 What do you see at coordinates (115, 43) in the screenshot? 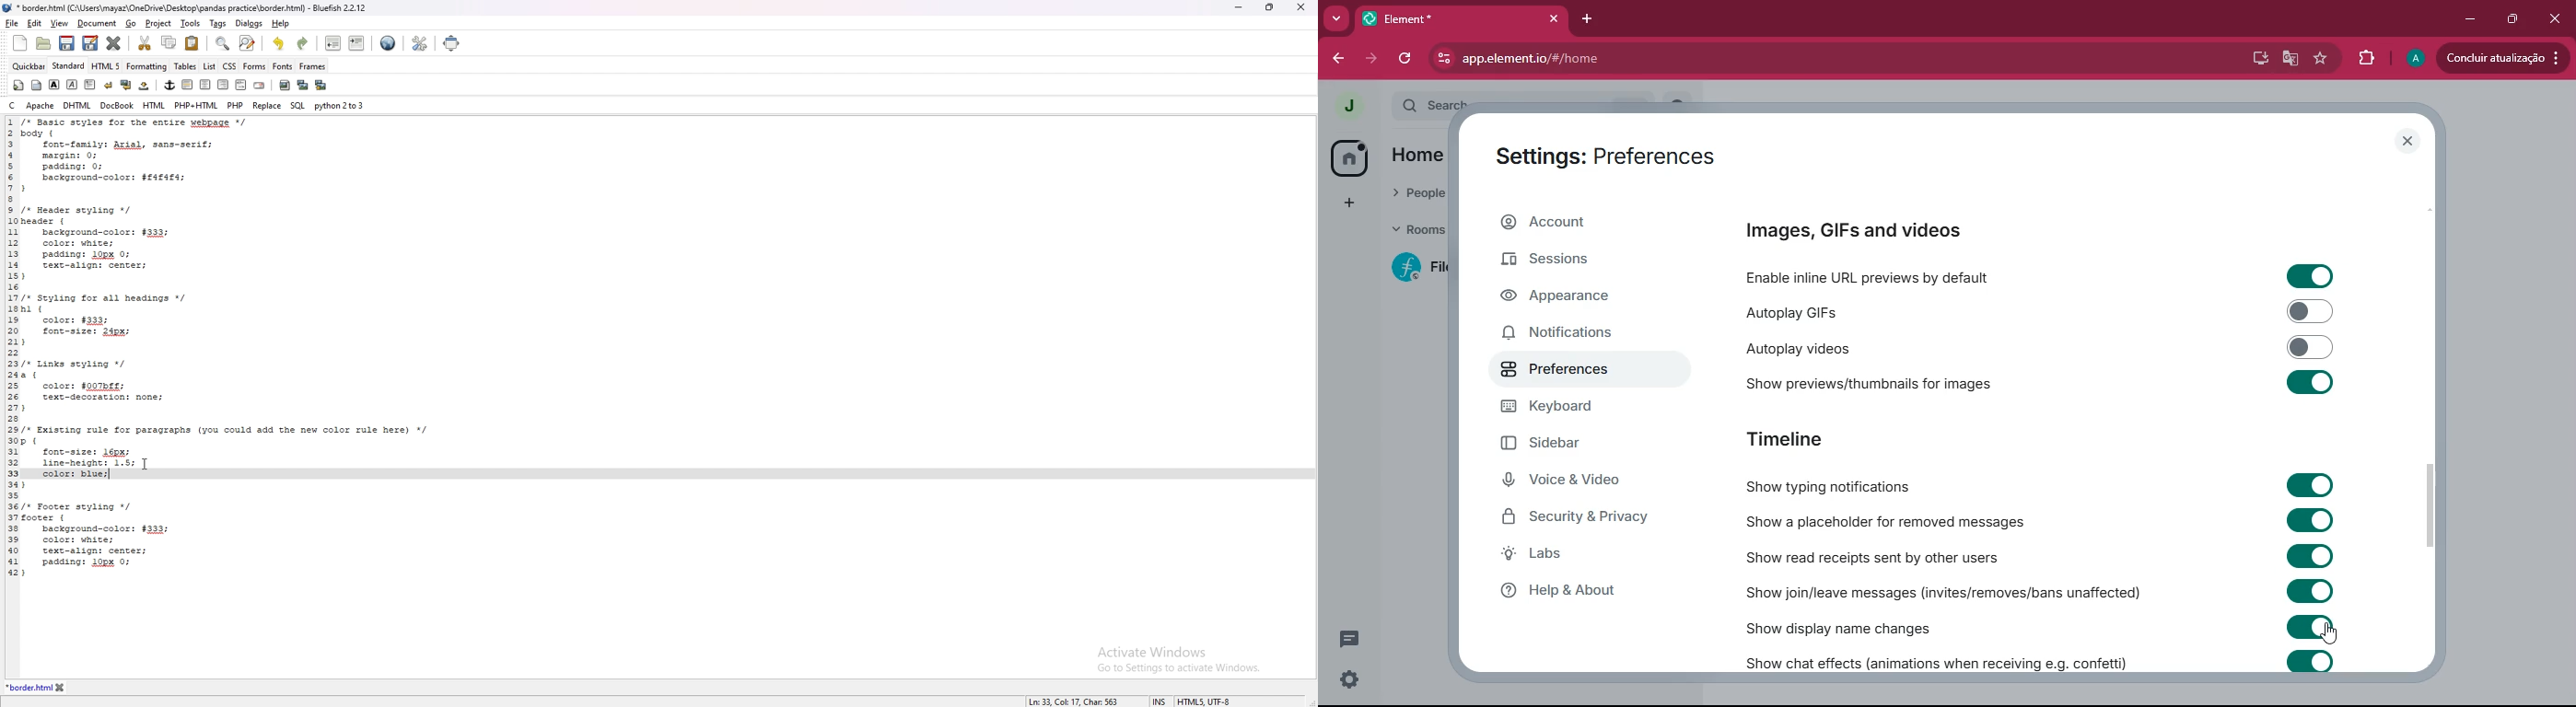
I see `close current tab` at bounding box center [115, 43].